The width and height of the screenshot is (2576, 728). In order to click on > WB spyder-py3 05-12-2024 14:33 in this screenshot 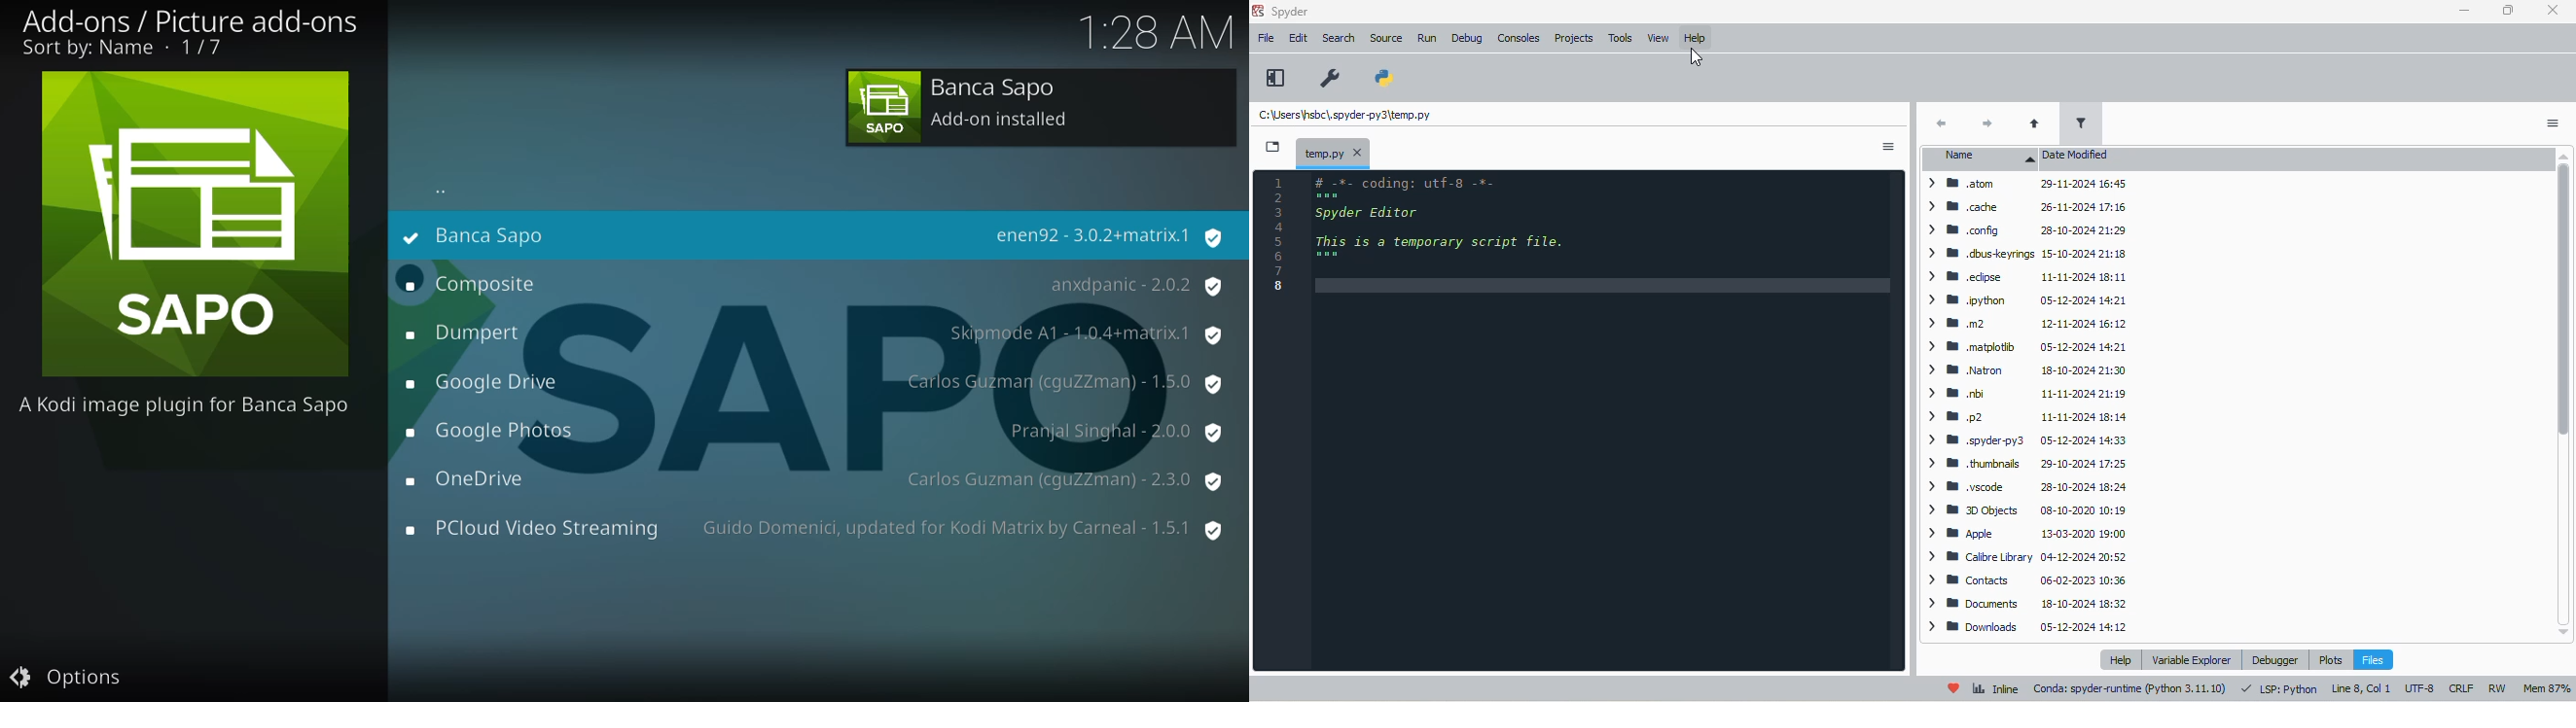, I will do `click(2026, 440)`.